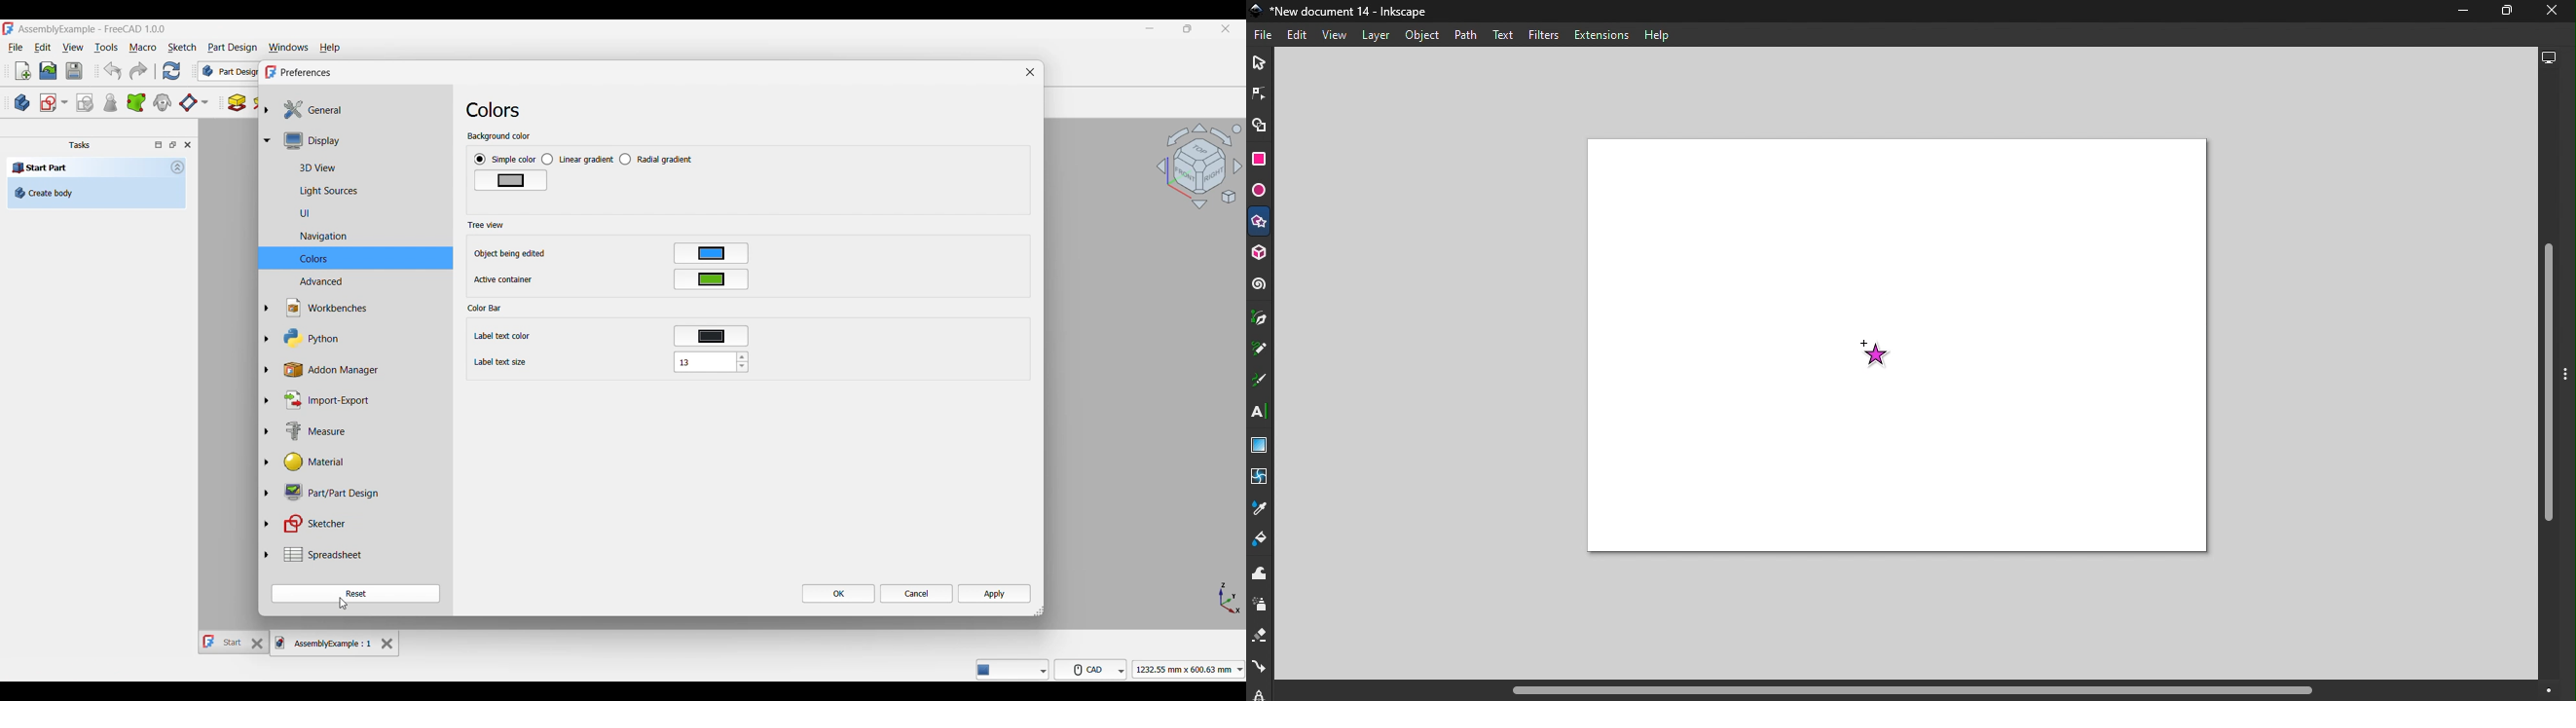 This screenshot has width=2576, height=728. What do you see at coordinates (288, 48) in the screenshot?
I see `Windows menu` at bounding box center [288, 48].